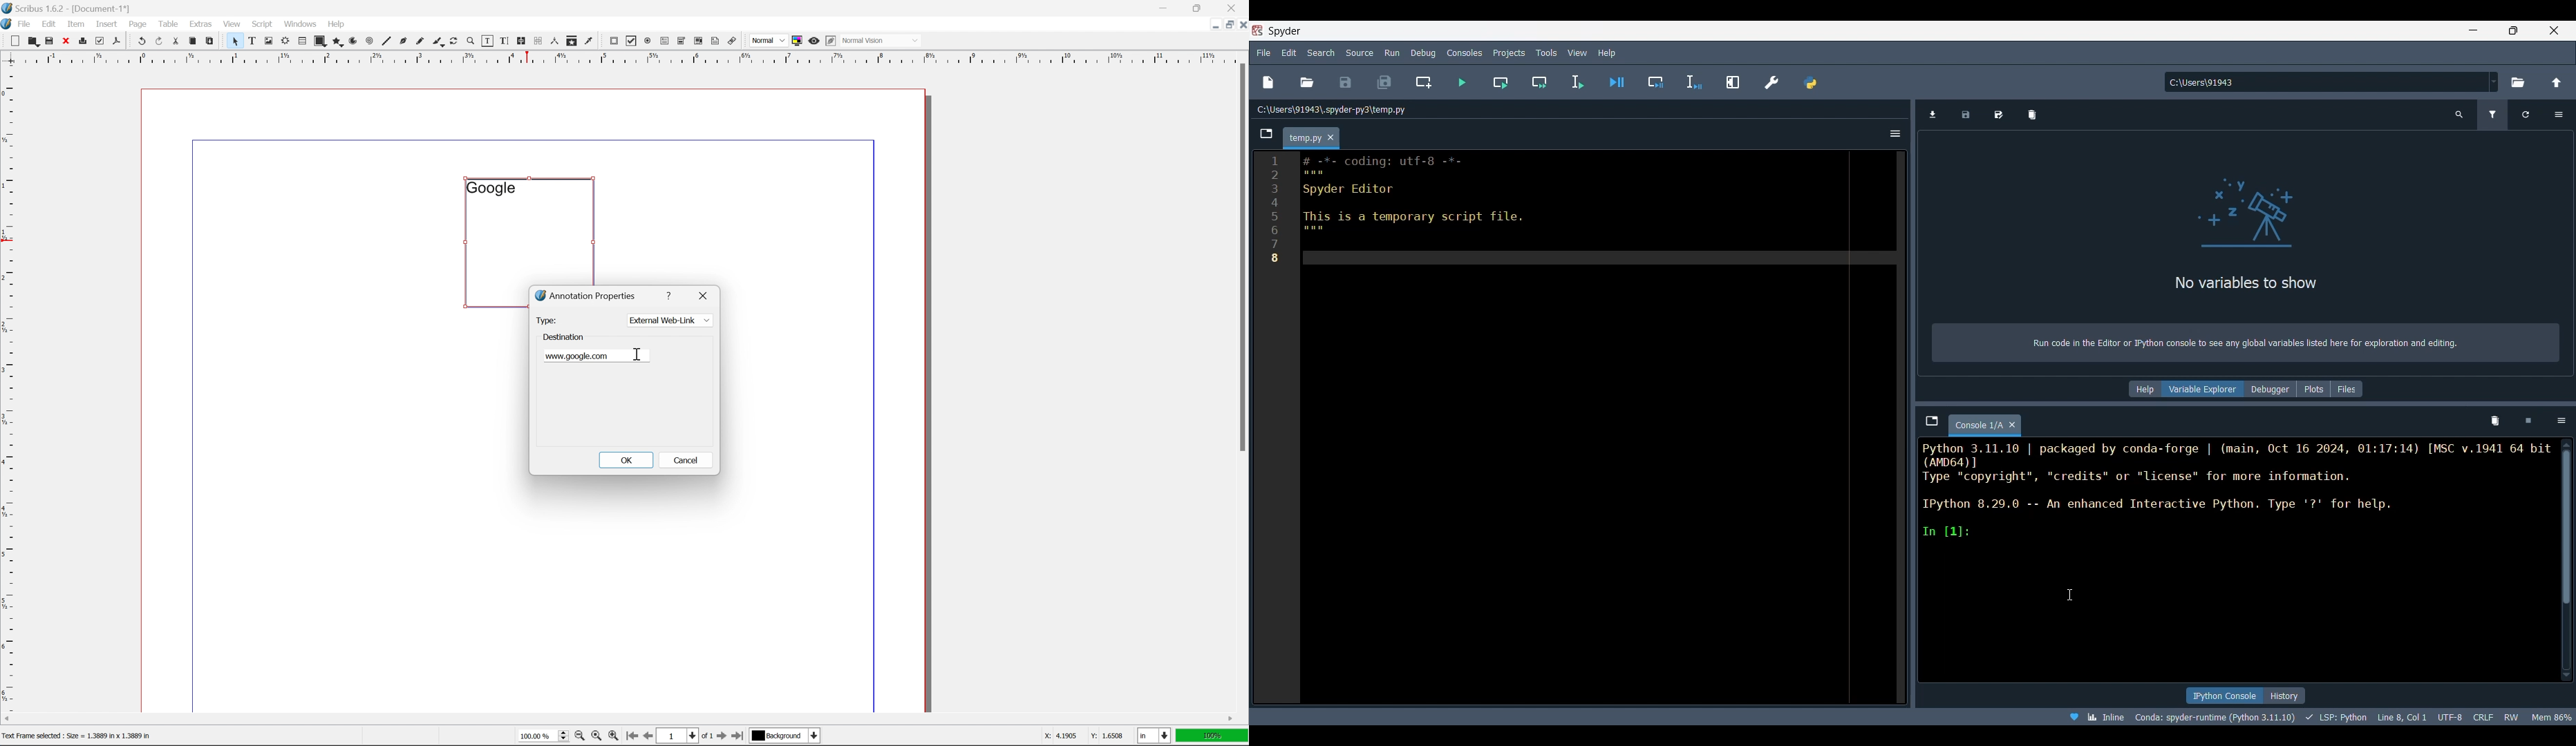 The image size is (2576, 756). What do you see at coordinates (24, 24) in the screenshot?
I see `file` at bounding box center [24, 24].